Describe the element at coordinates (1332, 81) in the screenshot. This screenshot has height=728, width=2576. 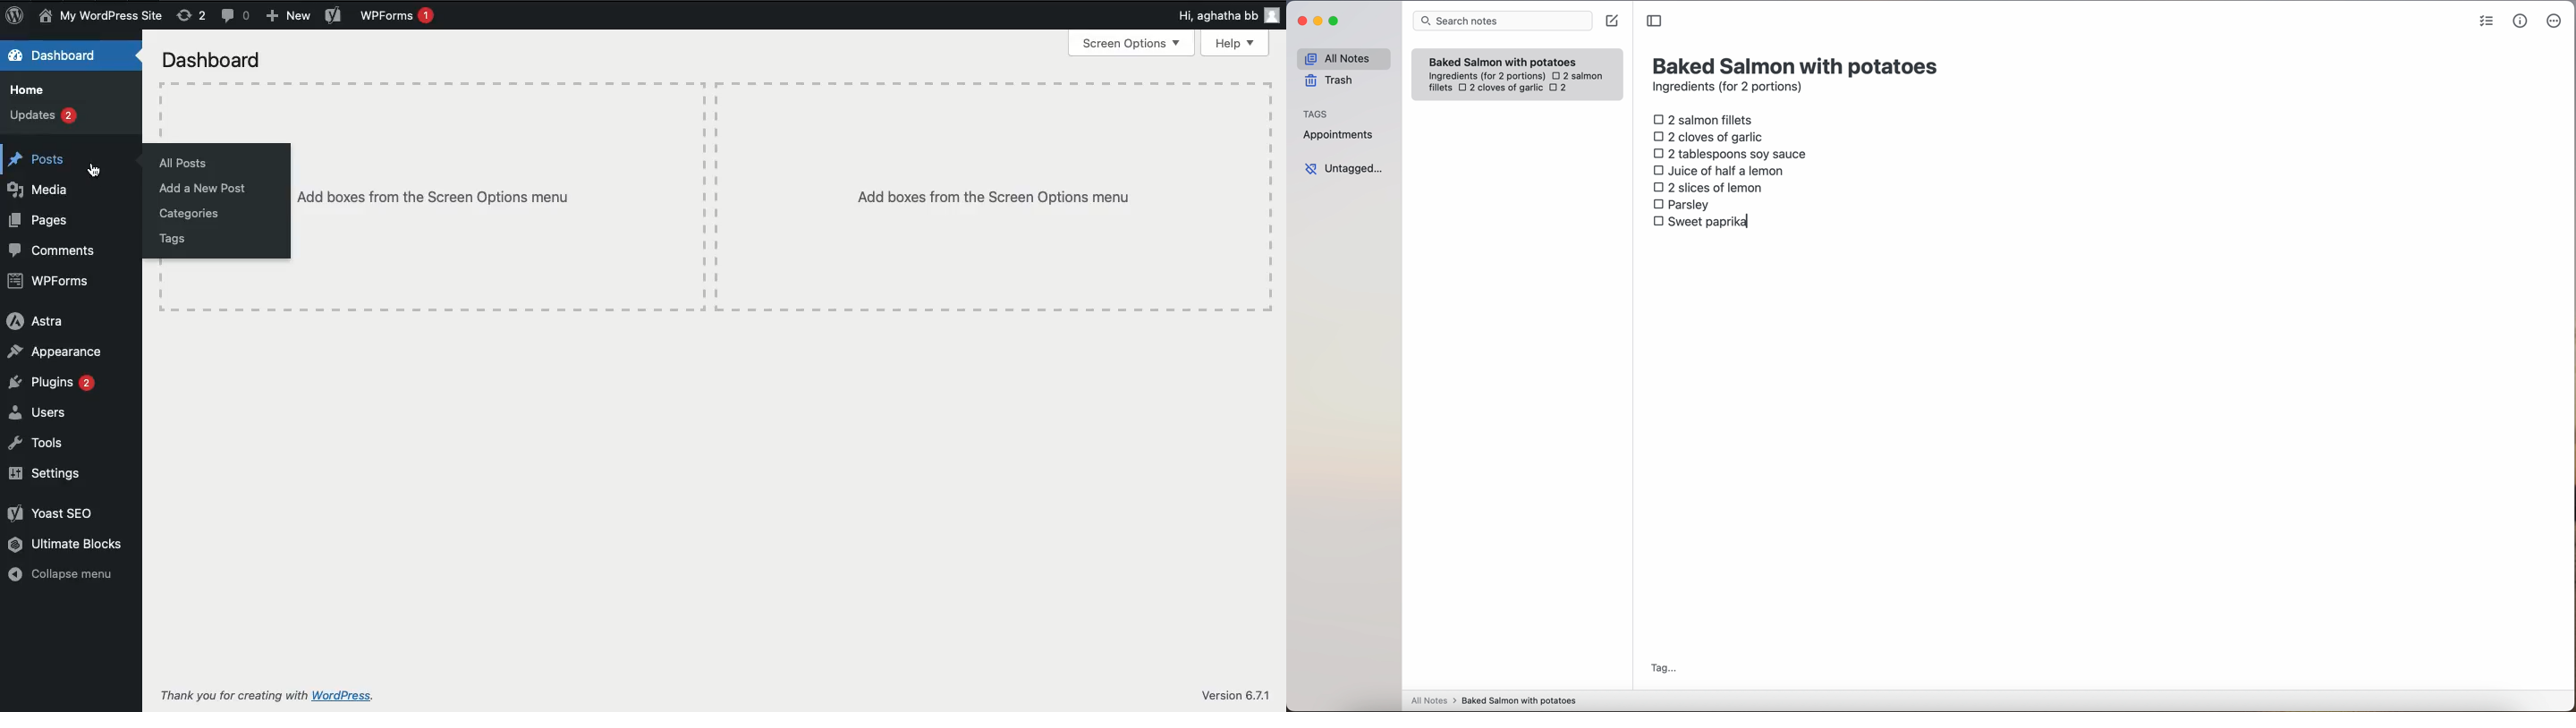
I see `trash` at that location.